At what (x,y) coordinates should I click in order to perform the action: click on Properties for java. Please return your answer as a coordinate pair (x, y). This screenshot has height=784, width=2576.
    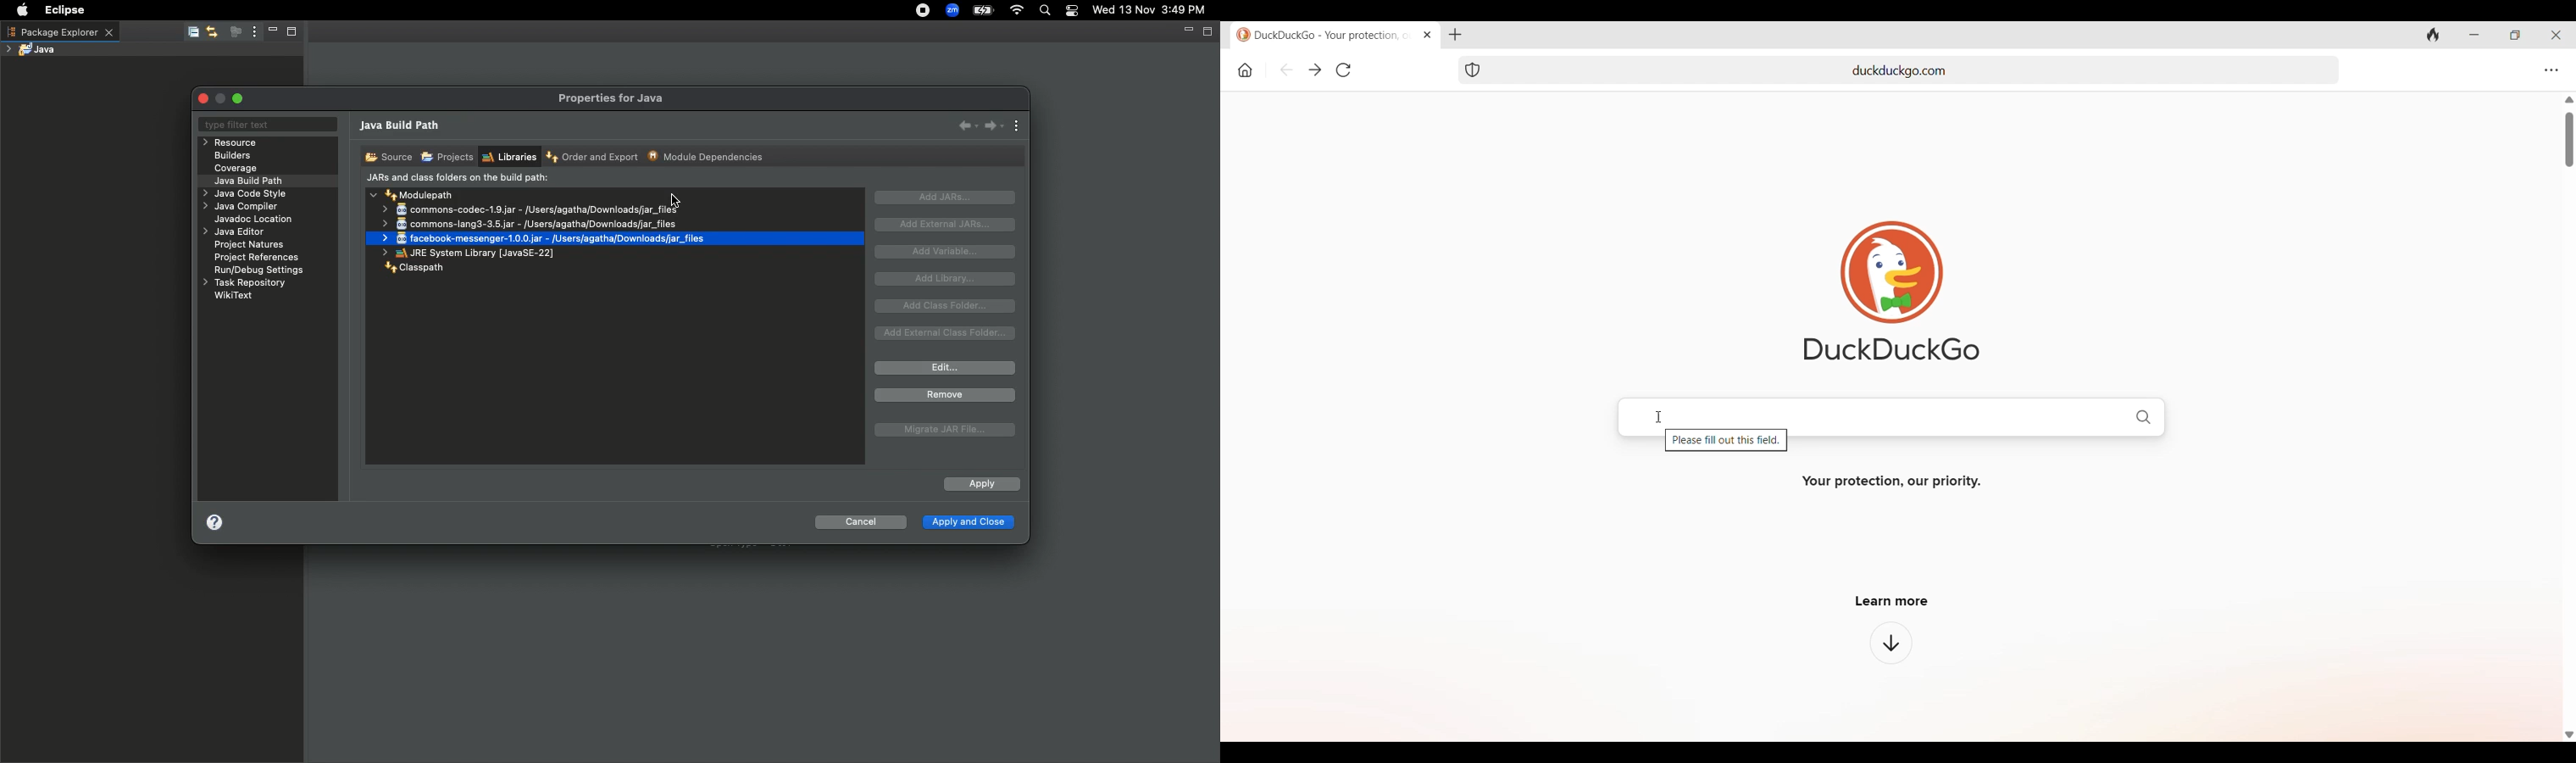
    Looking at the image, I should click on (613, 98).